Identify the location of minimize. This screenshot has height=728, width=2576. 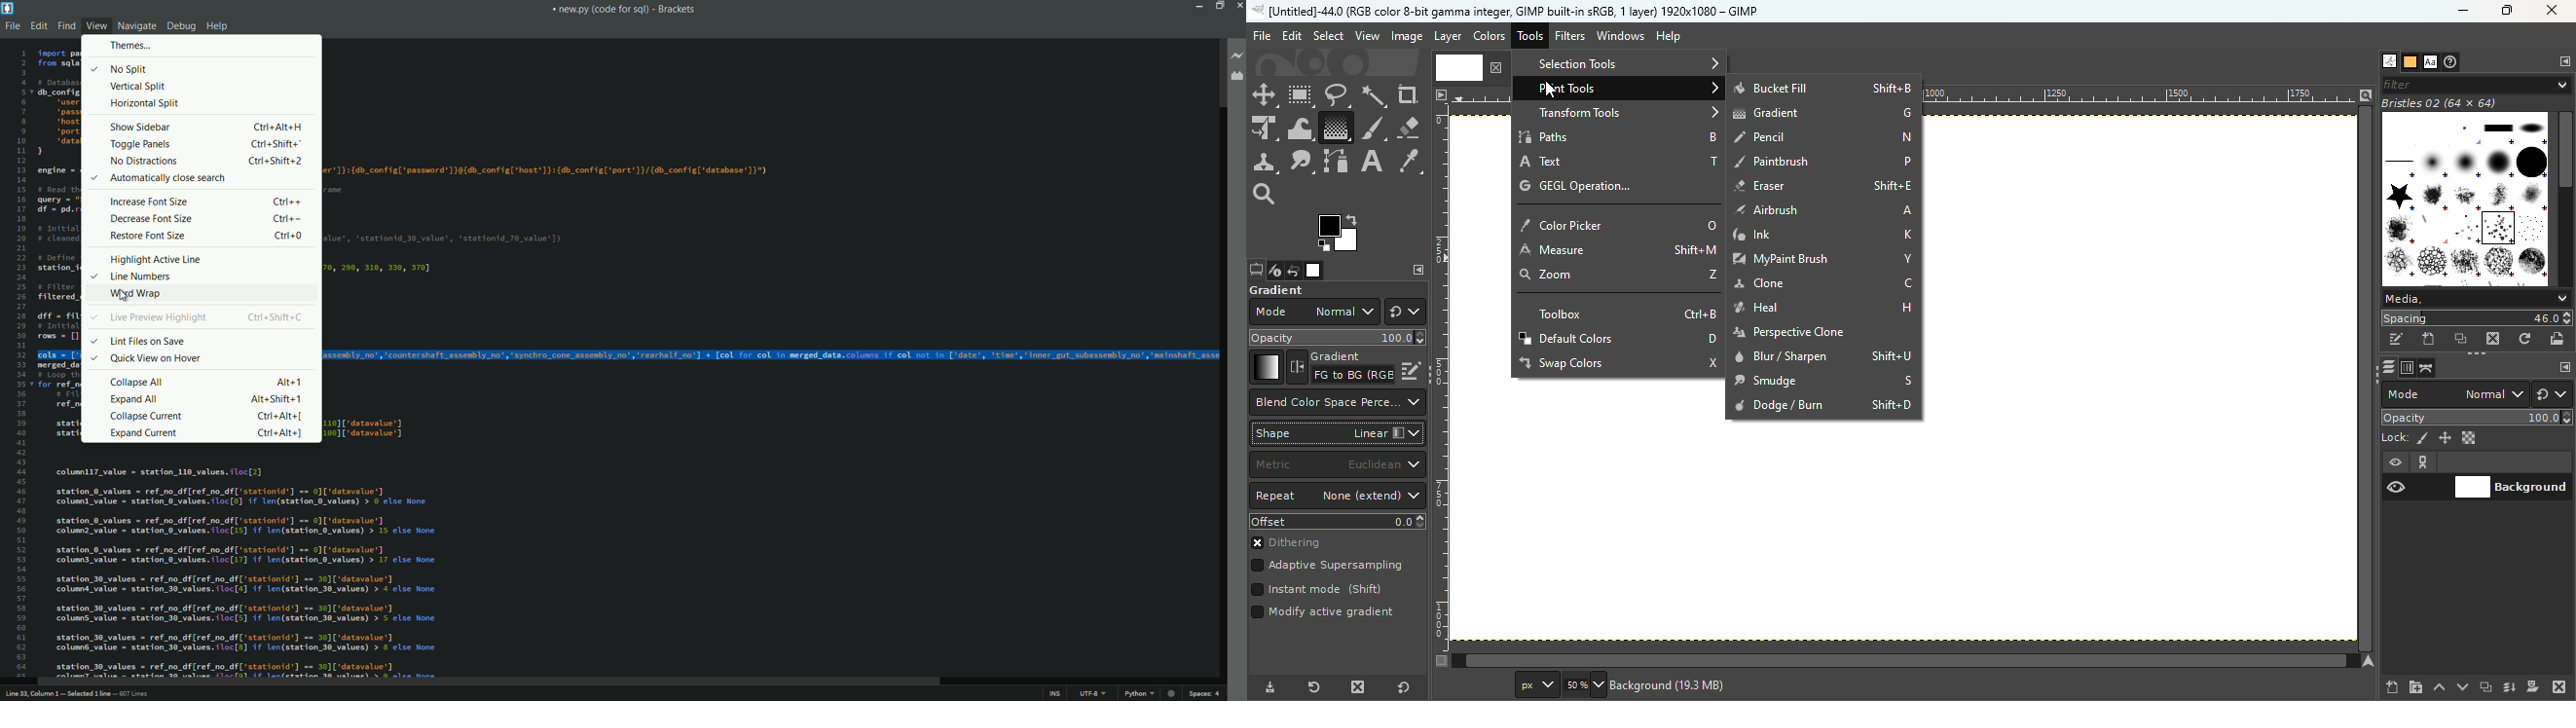
(1197, 5).